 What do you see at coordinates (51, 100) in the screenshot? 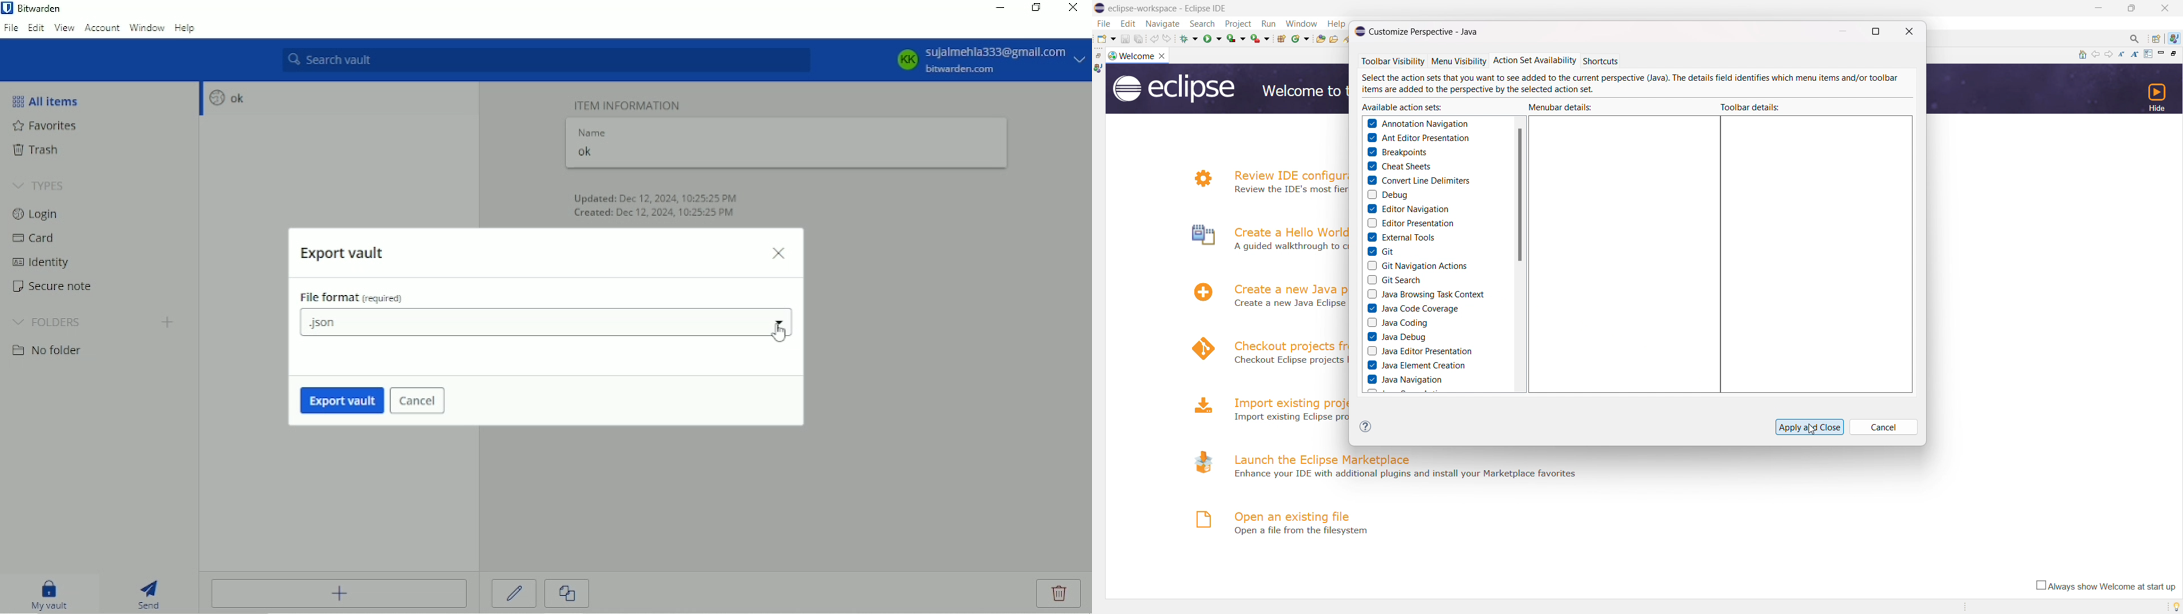
I see `All items` at bounding box center [51, 100].